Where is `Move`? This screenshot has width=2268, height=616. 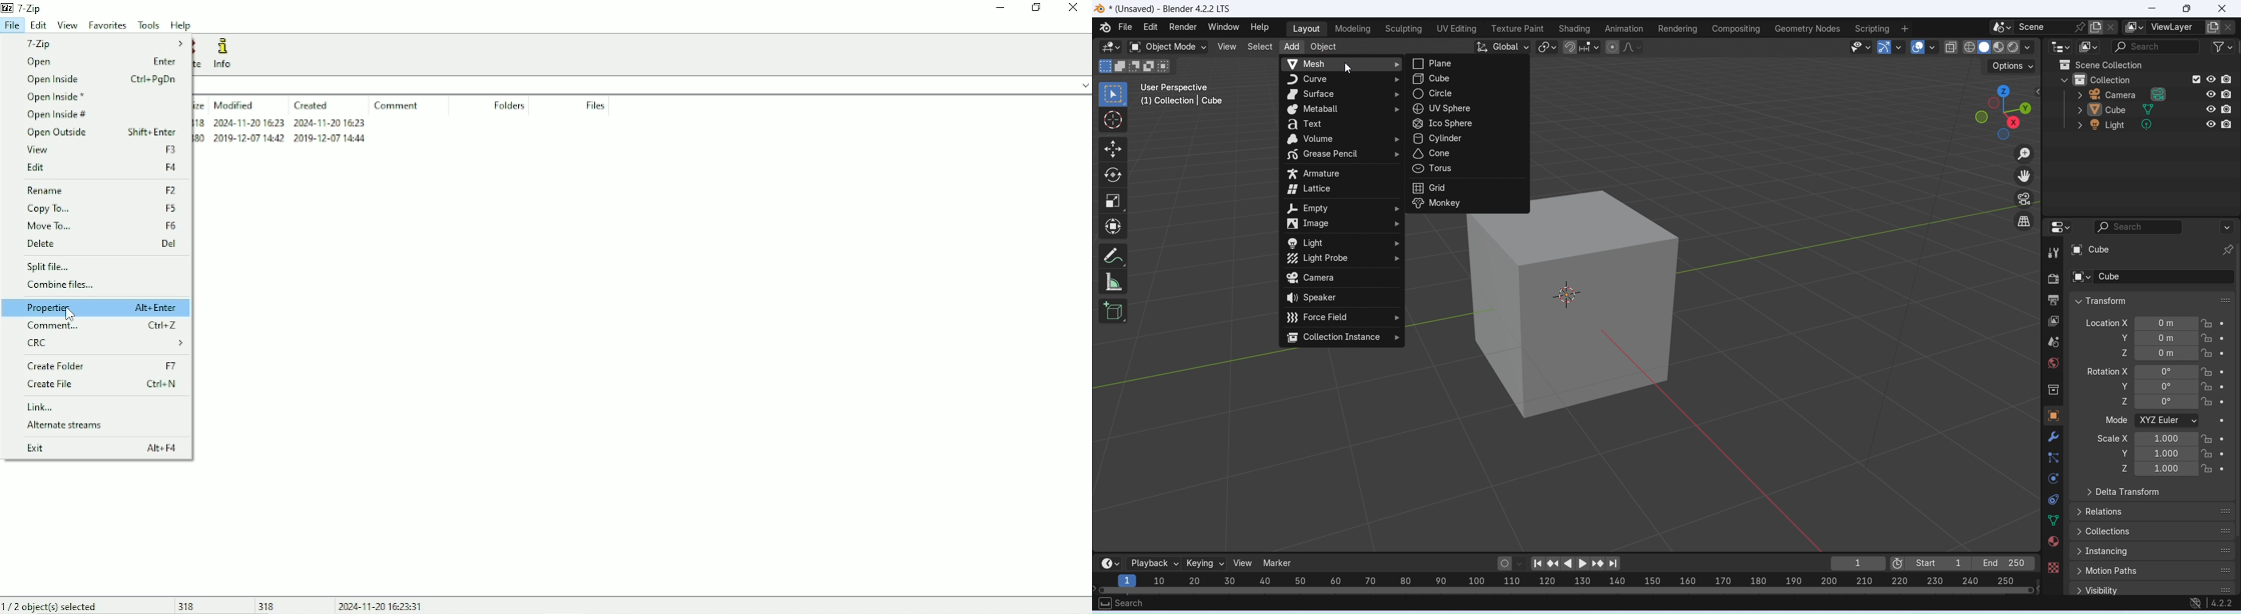 Move is located at coordinates (1112, 150).